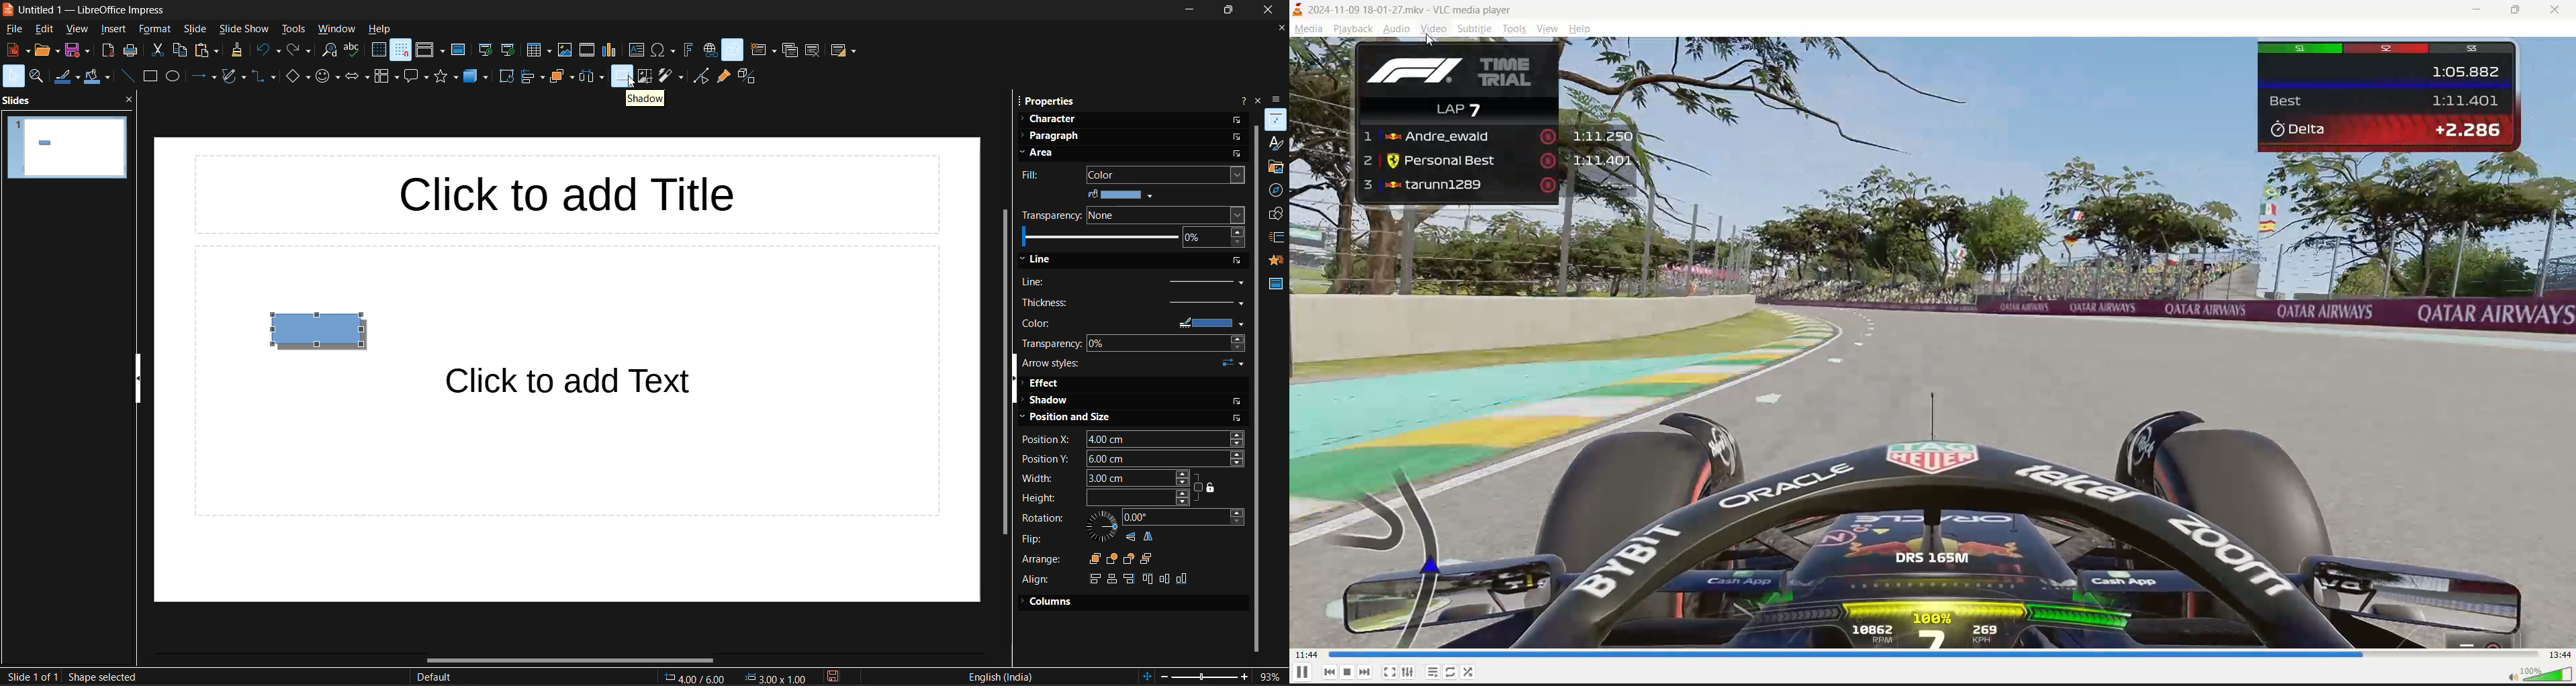 This screenshot has width=2576, height=700. What do you see at coordinates (336, 31) in the screenshot?
I see `window` at bounding box center [336, 31].